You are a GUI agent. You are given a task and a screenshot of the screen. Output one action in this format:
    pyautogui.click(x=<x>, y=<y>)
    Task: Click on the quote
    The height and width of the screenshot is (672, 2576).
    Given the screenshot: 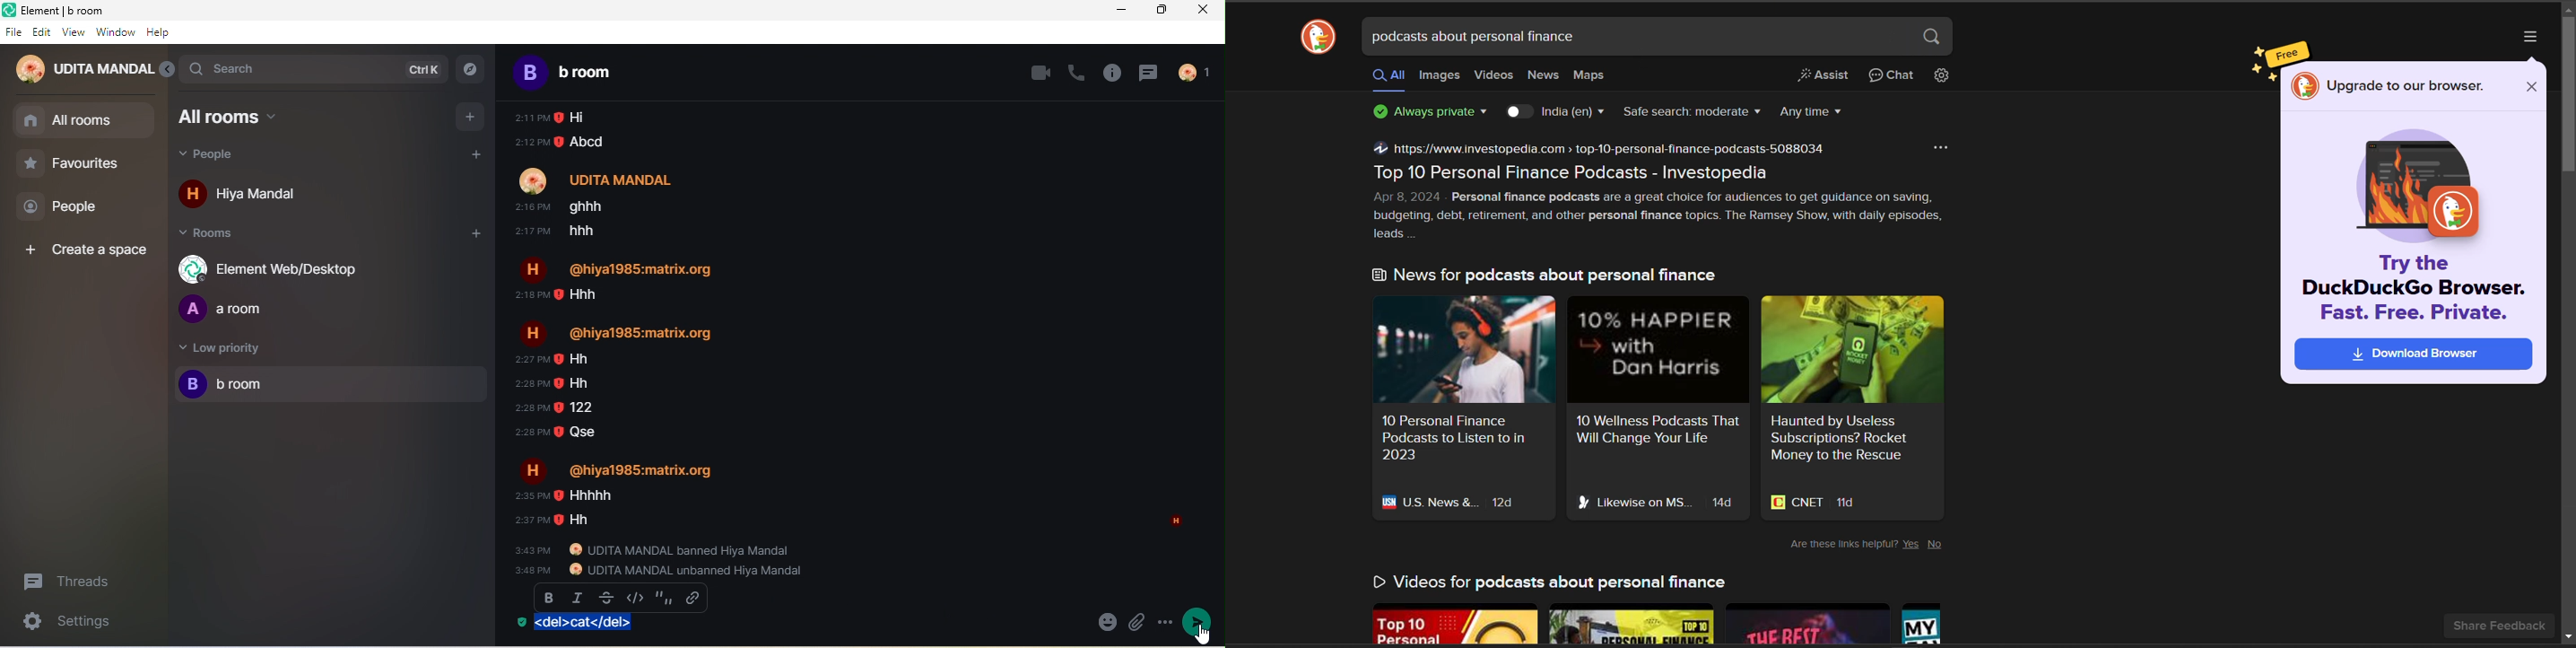 What is the action you would take?
    pyautogui.click(x=666, y=598)
    